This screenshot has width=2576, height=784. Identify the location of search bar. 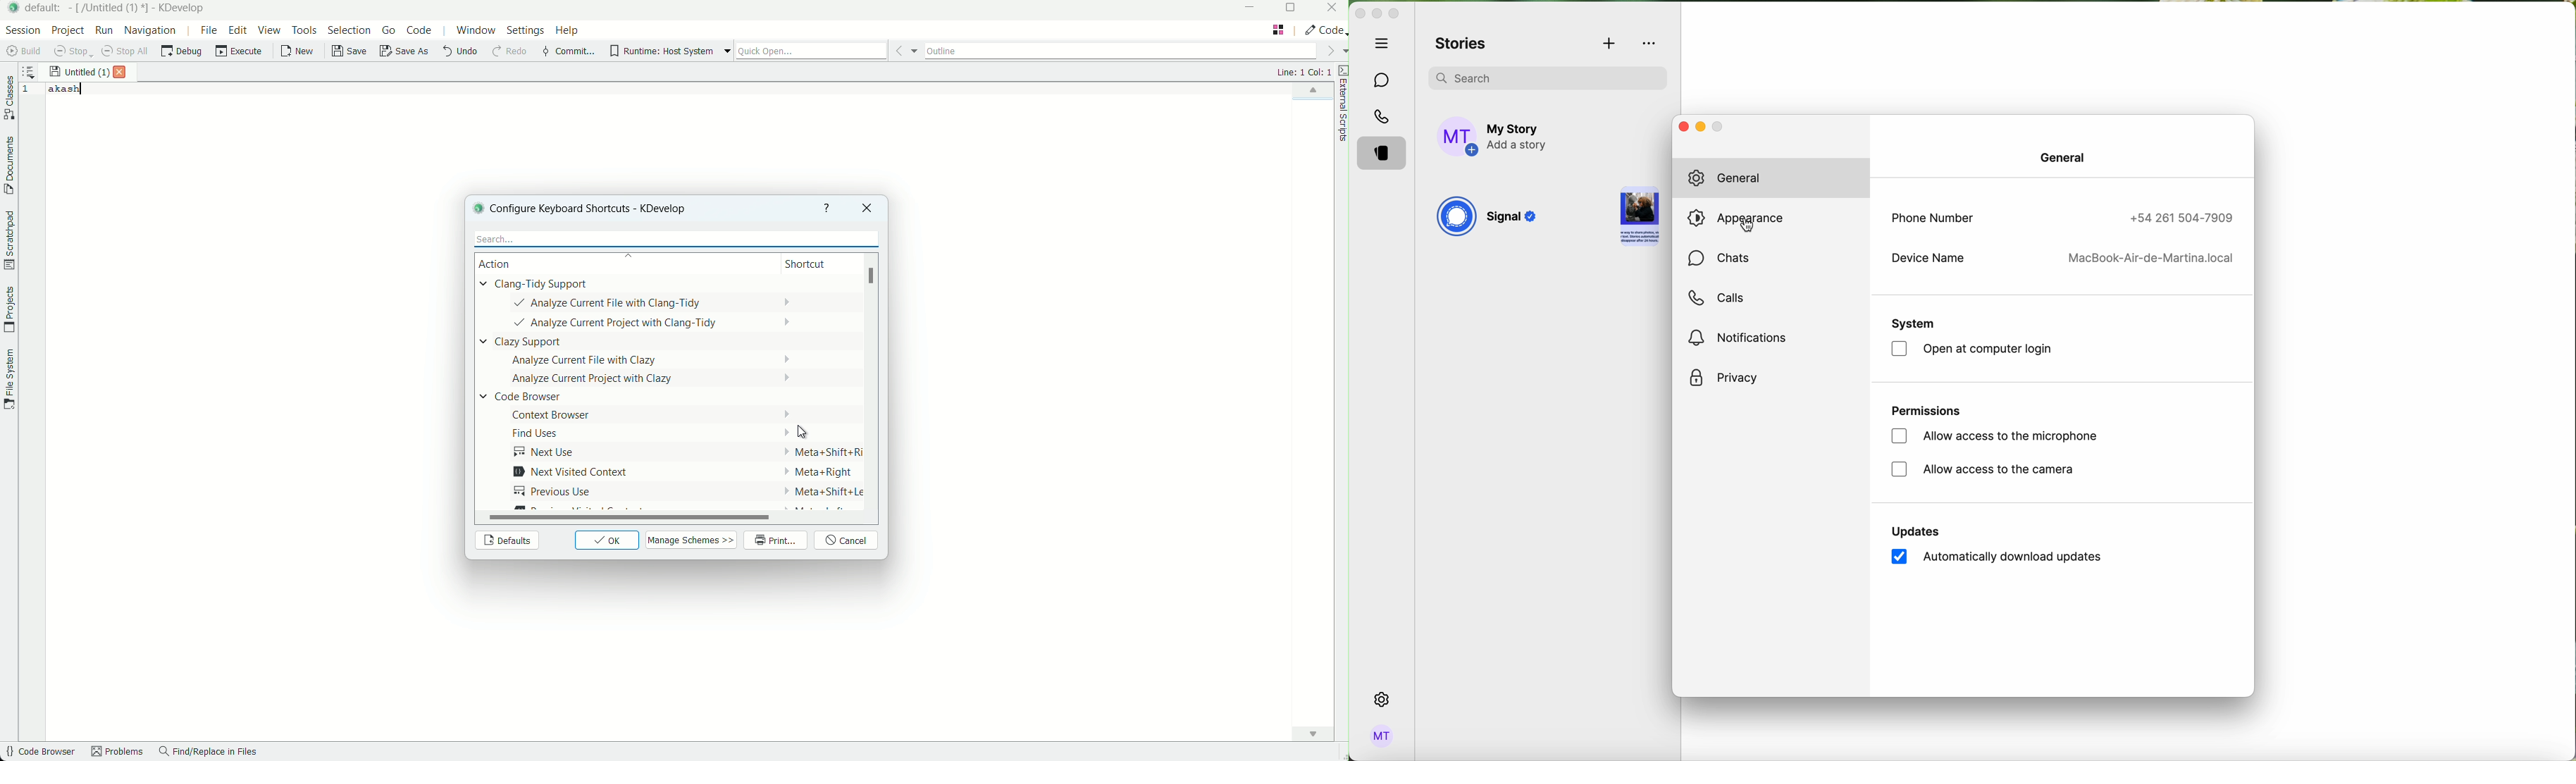
(1547, 76).